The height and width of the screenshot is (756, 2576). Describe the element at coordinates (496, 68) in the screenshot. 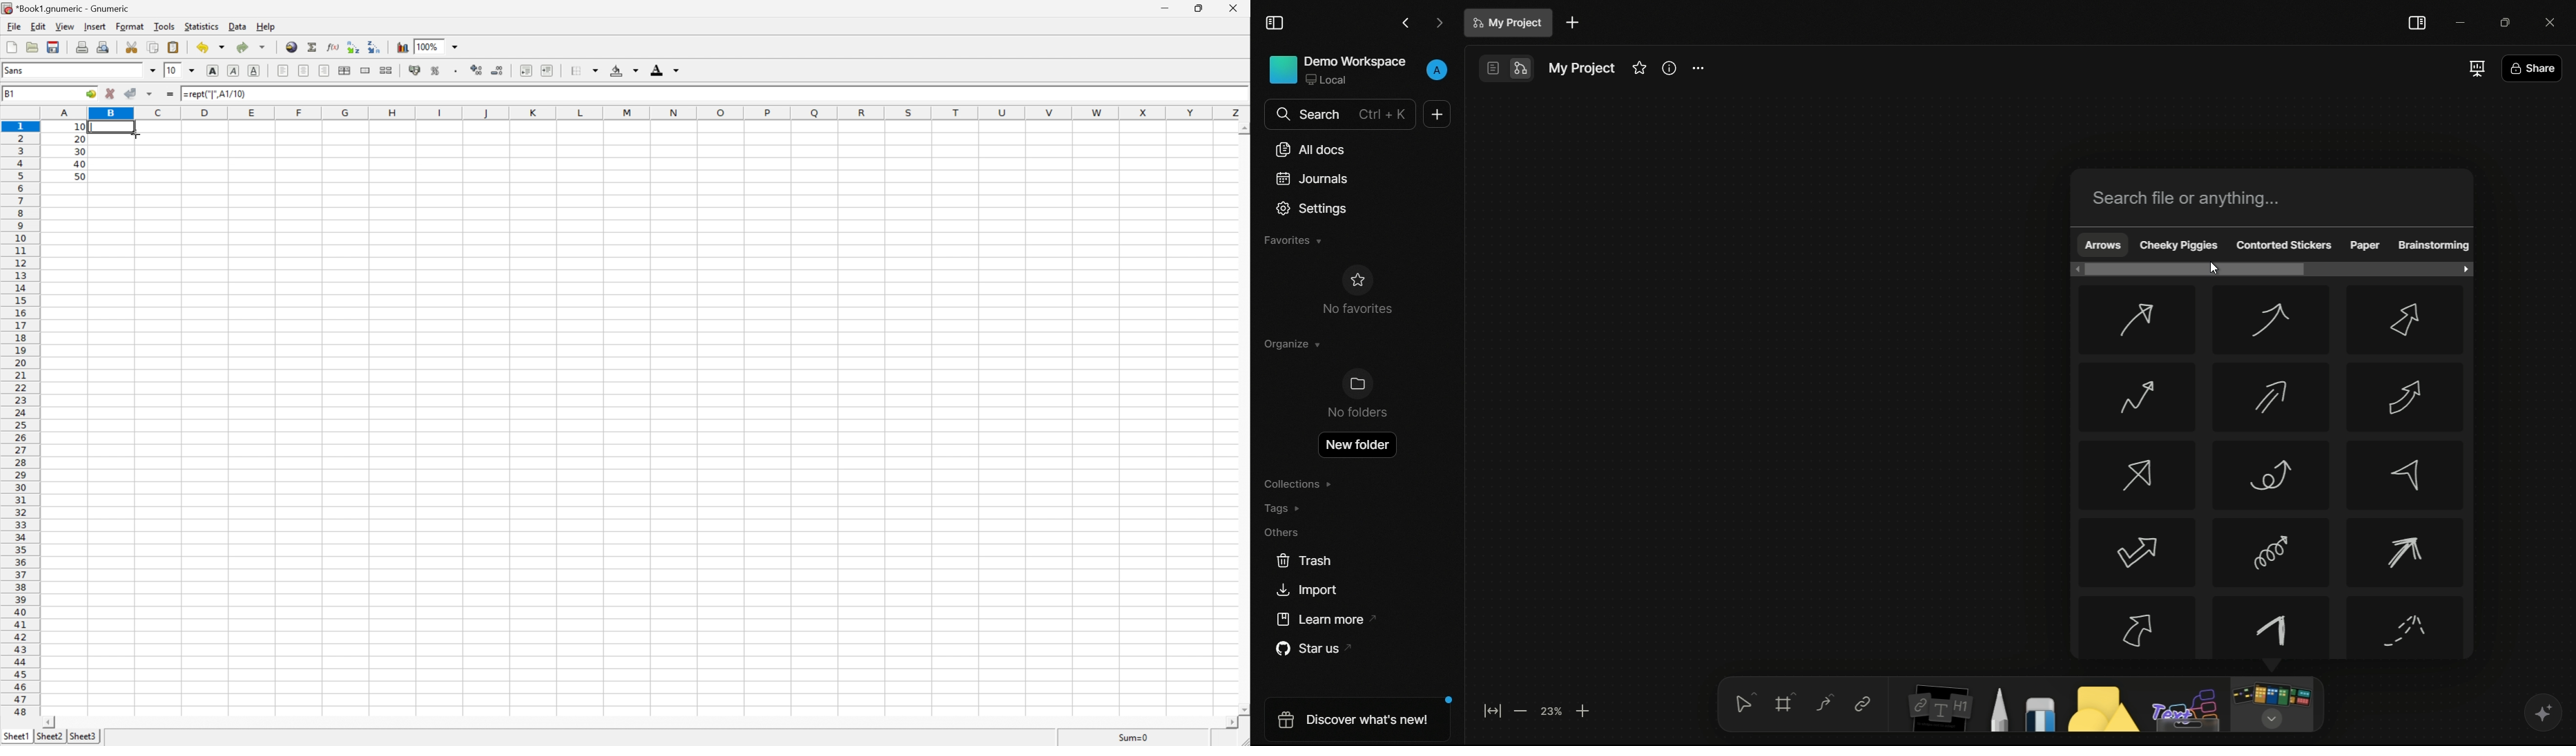

I see `Decrease the number of decimals displayed` at that location.